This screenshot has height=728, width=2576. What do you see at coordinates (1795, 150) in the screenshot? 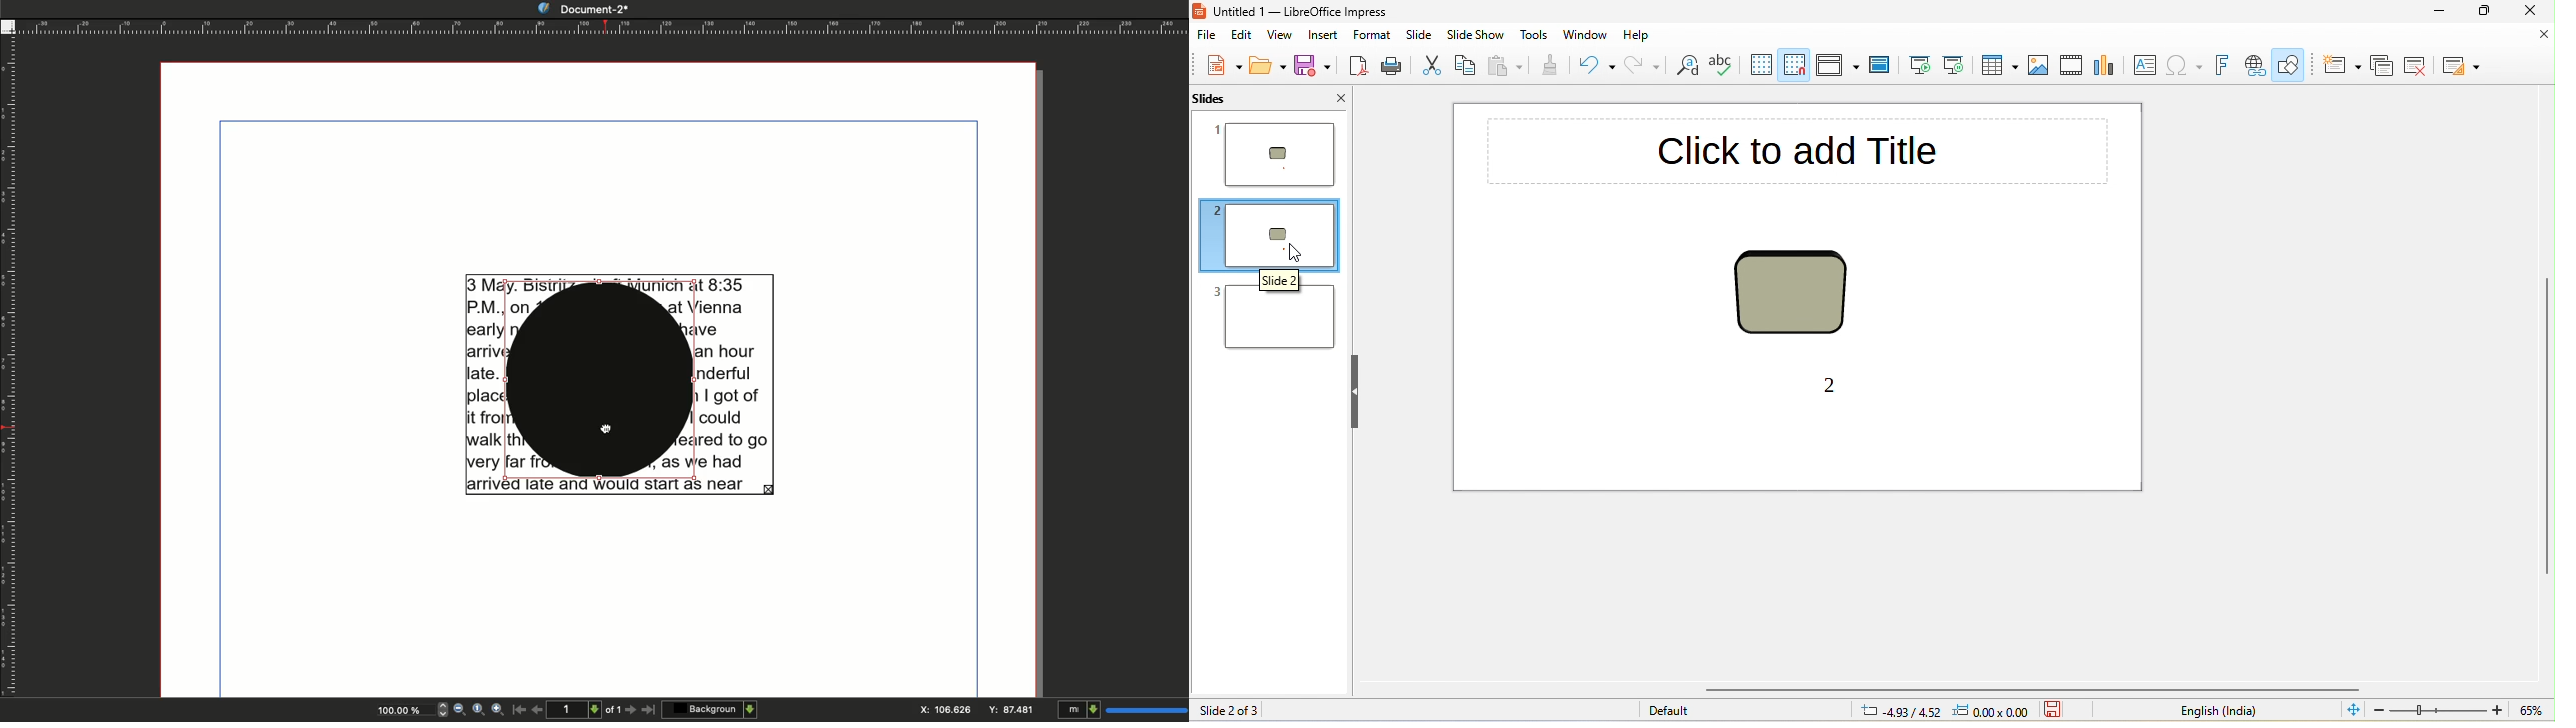
I see `Click to add Title` at bounding box center [1795, 150].